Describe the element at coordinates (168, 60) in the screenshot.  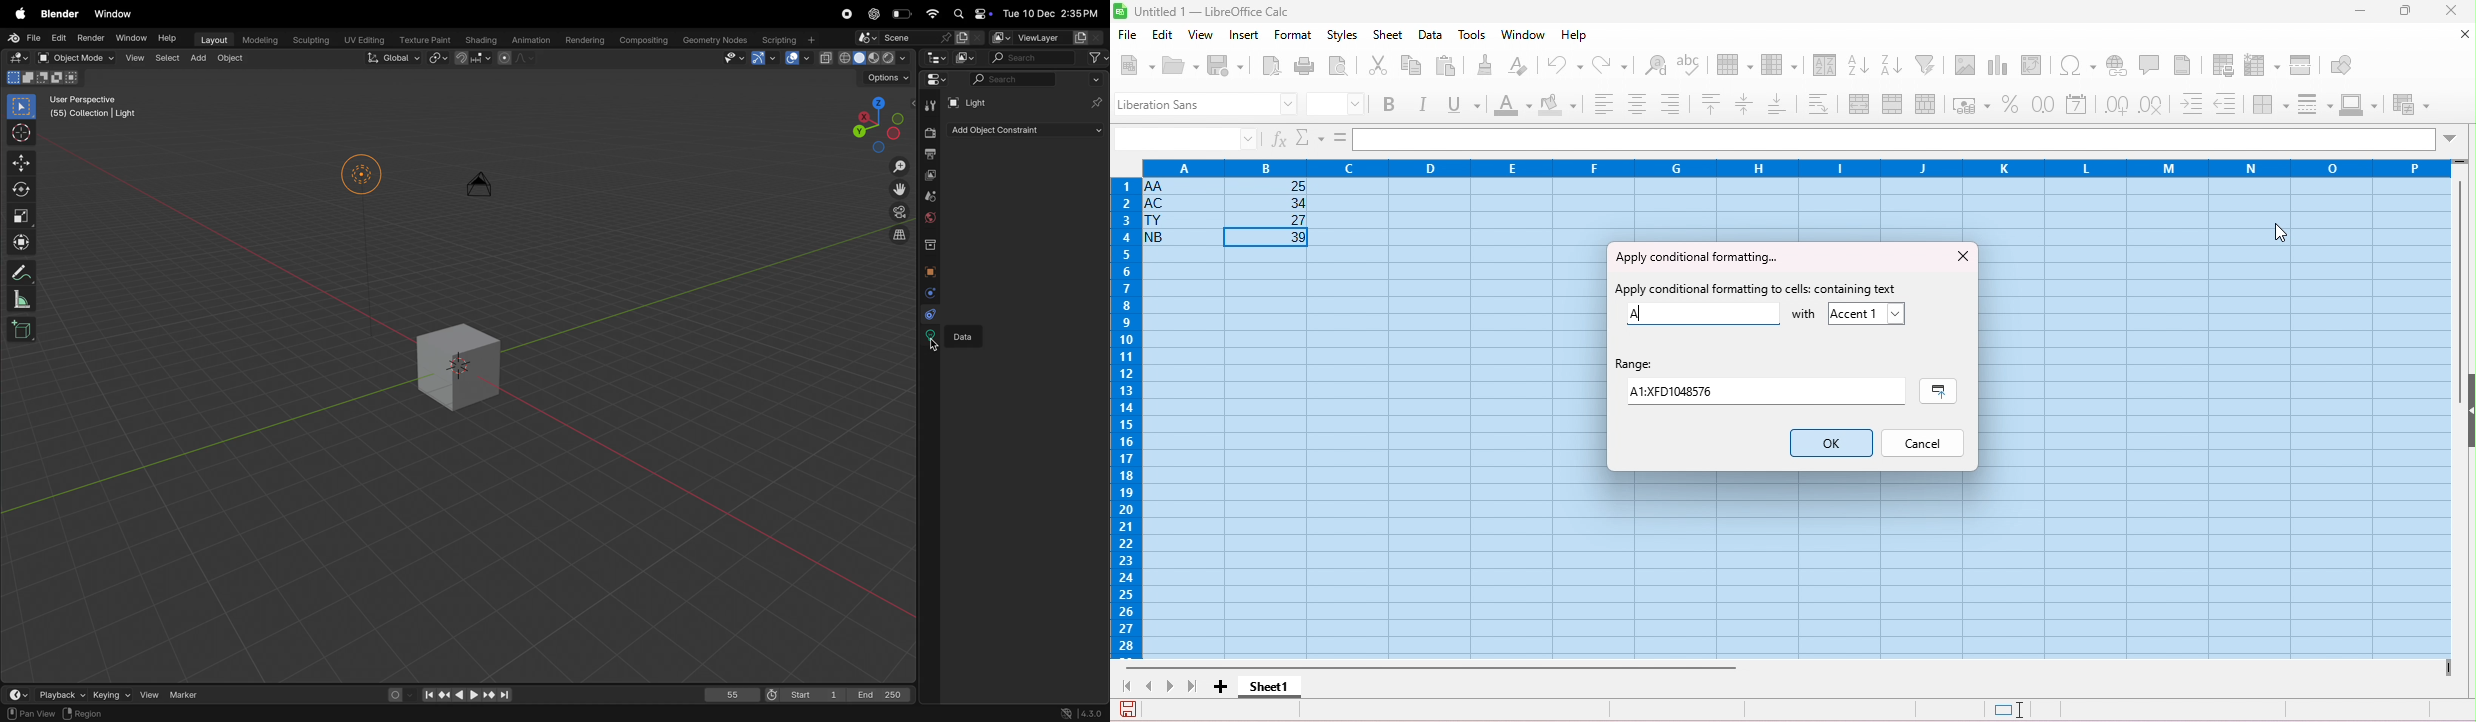
I see `select` at that location.